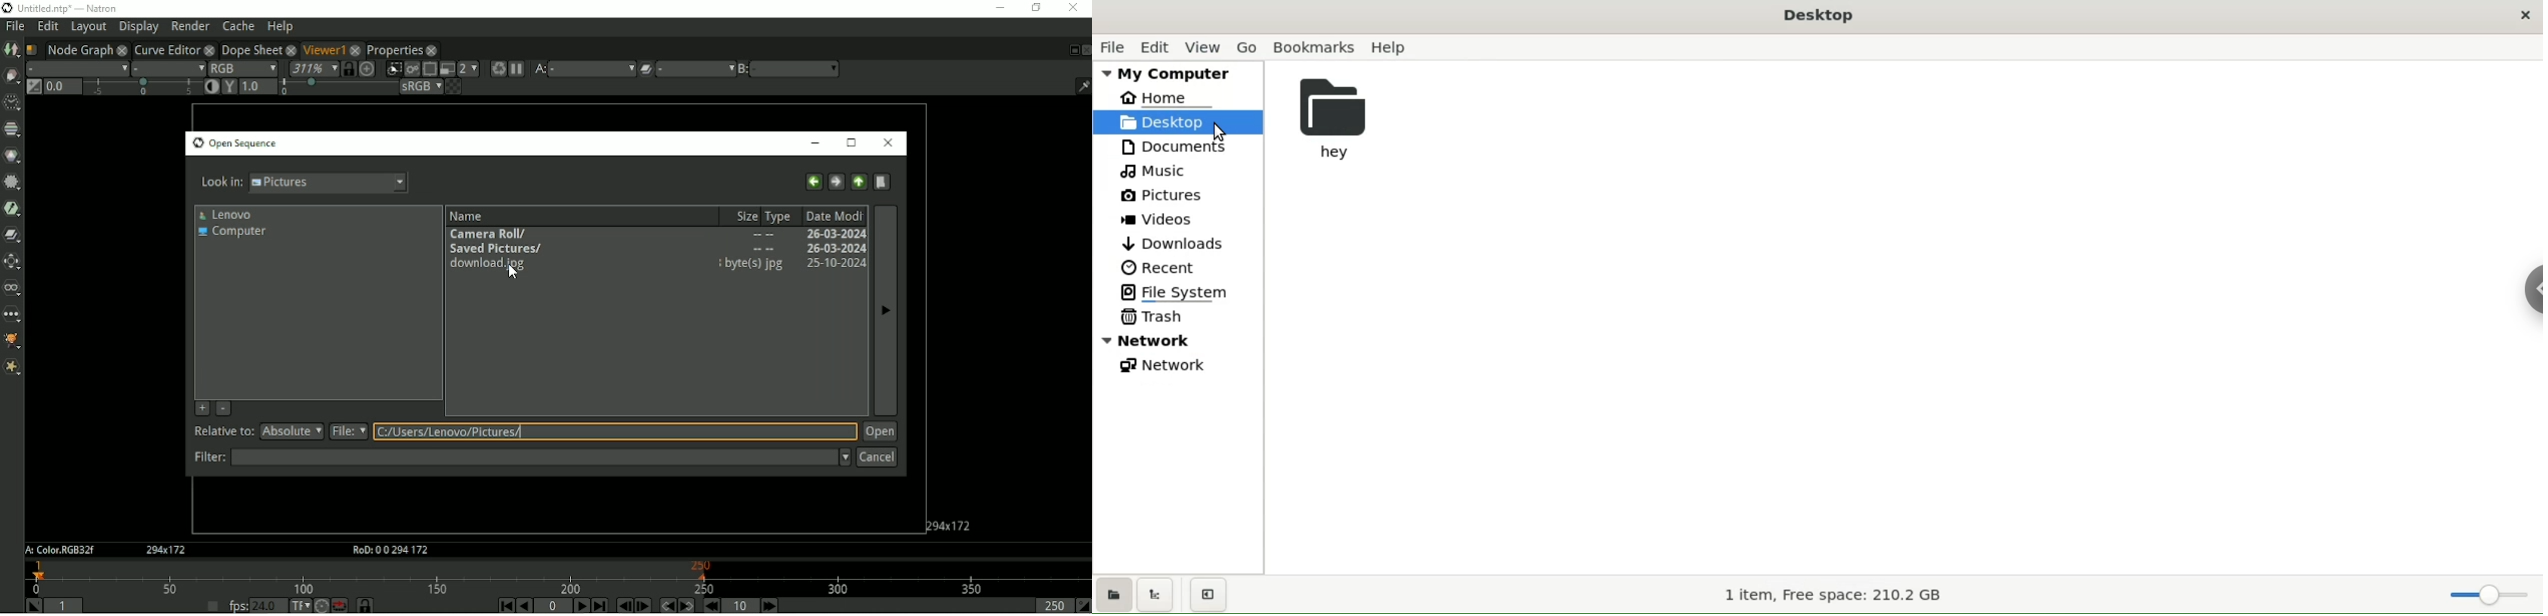 This screenshot has width=2548, height=616. Describe the element at coordinates (1111, 48) in the screenshot. I see `file` at that location.